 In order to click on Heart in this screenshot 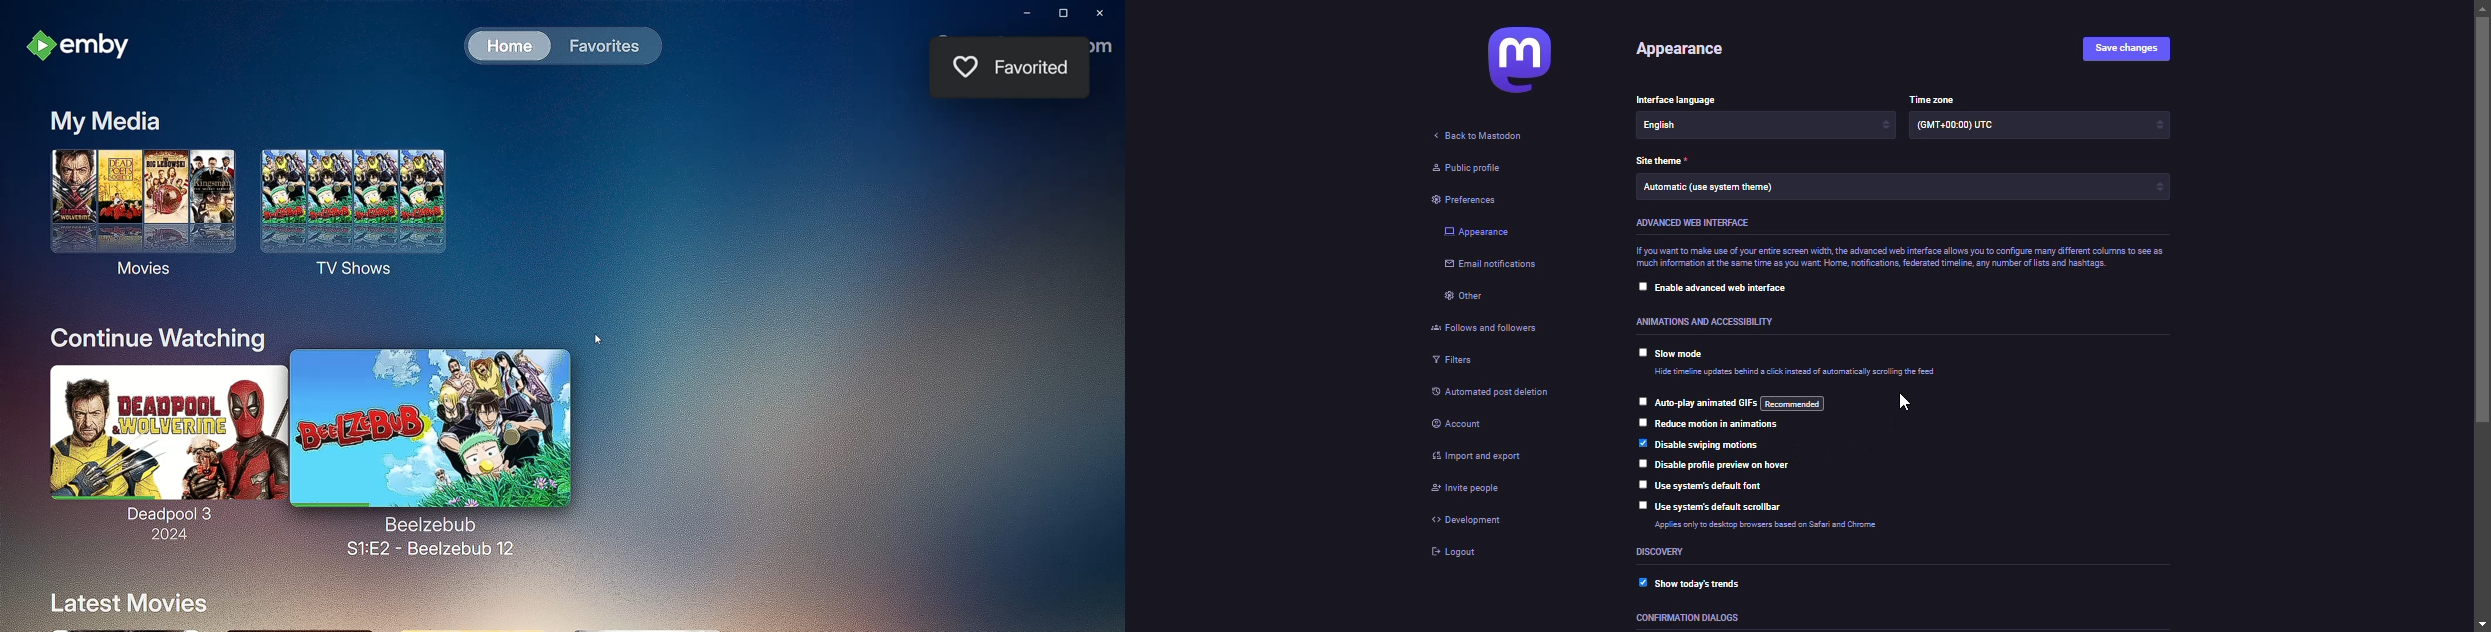, I will do `click(964, 65)`.